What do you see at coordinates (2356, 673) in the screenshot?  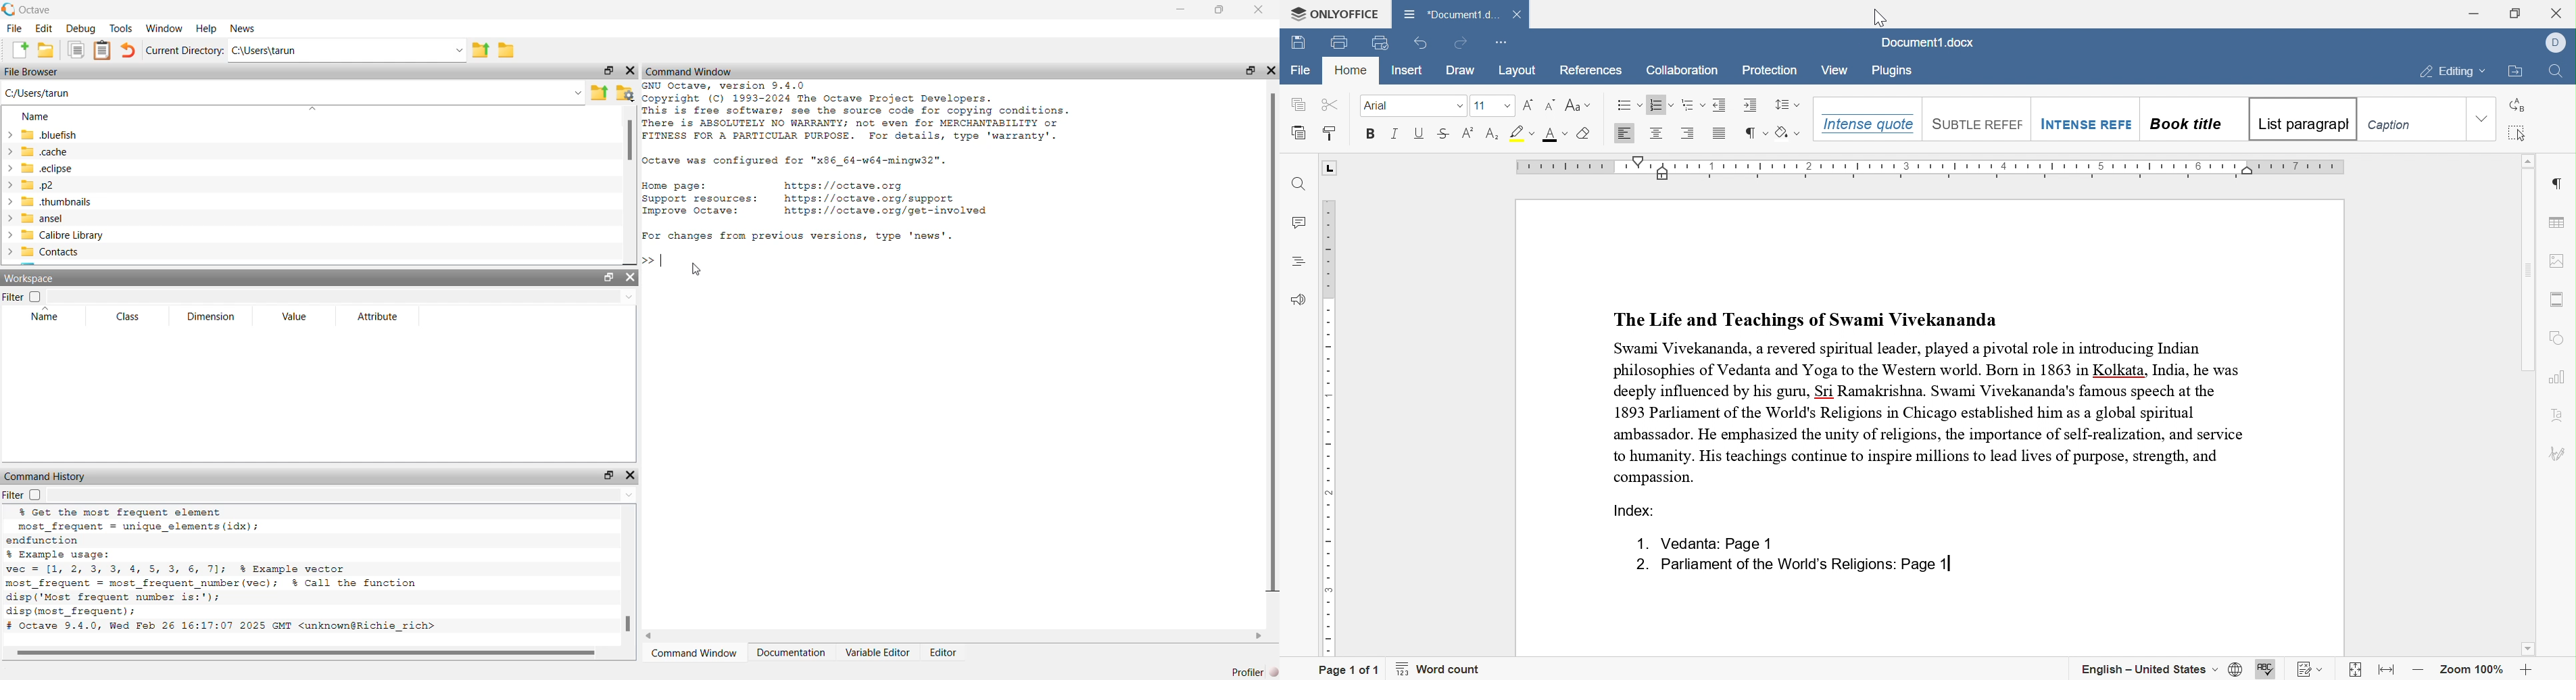 I see `fit to page` at bounding box center [2356, 673].